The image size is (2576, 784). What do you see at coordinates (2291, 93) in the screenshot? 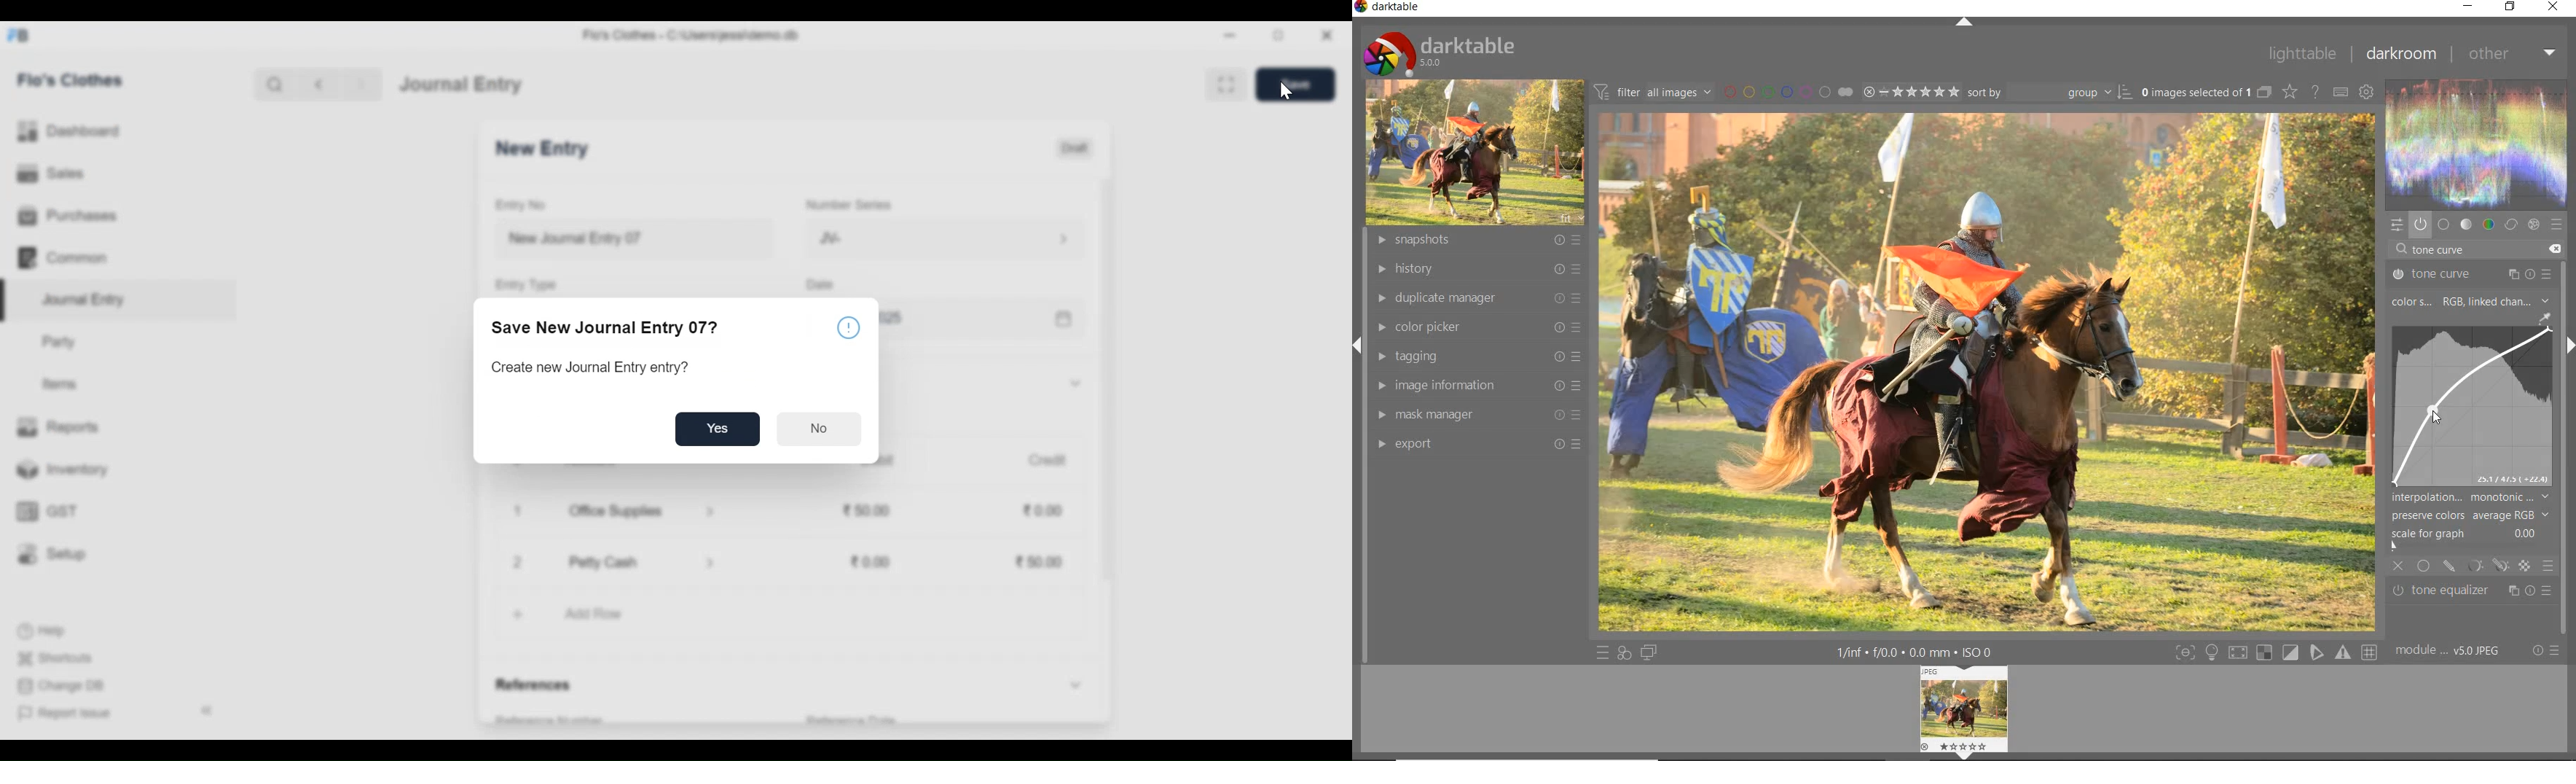
I see `change type of overlays` at bounding box center [2291, 93].